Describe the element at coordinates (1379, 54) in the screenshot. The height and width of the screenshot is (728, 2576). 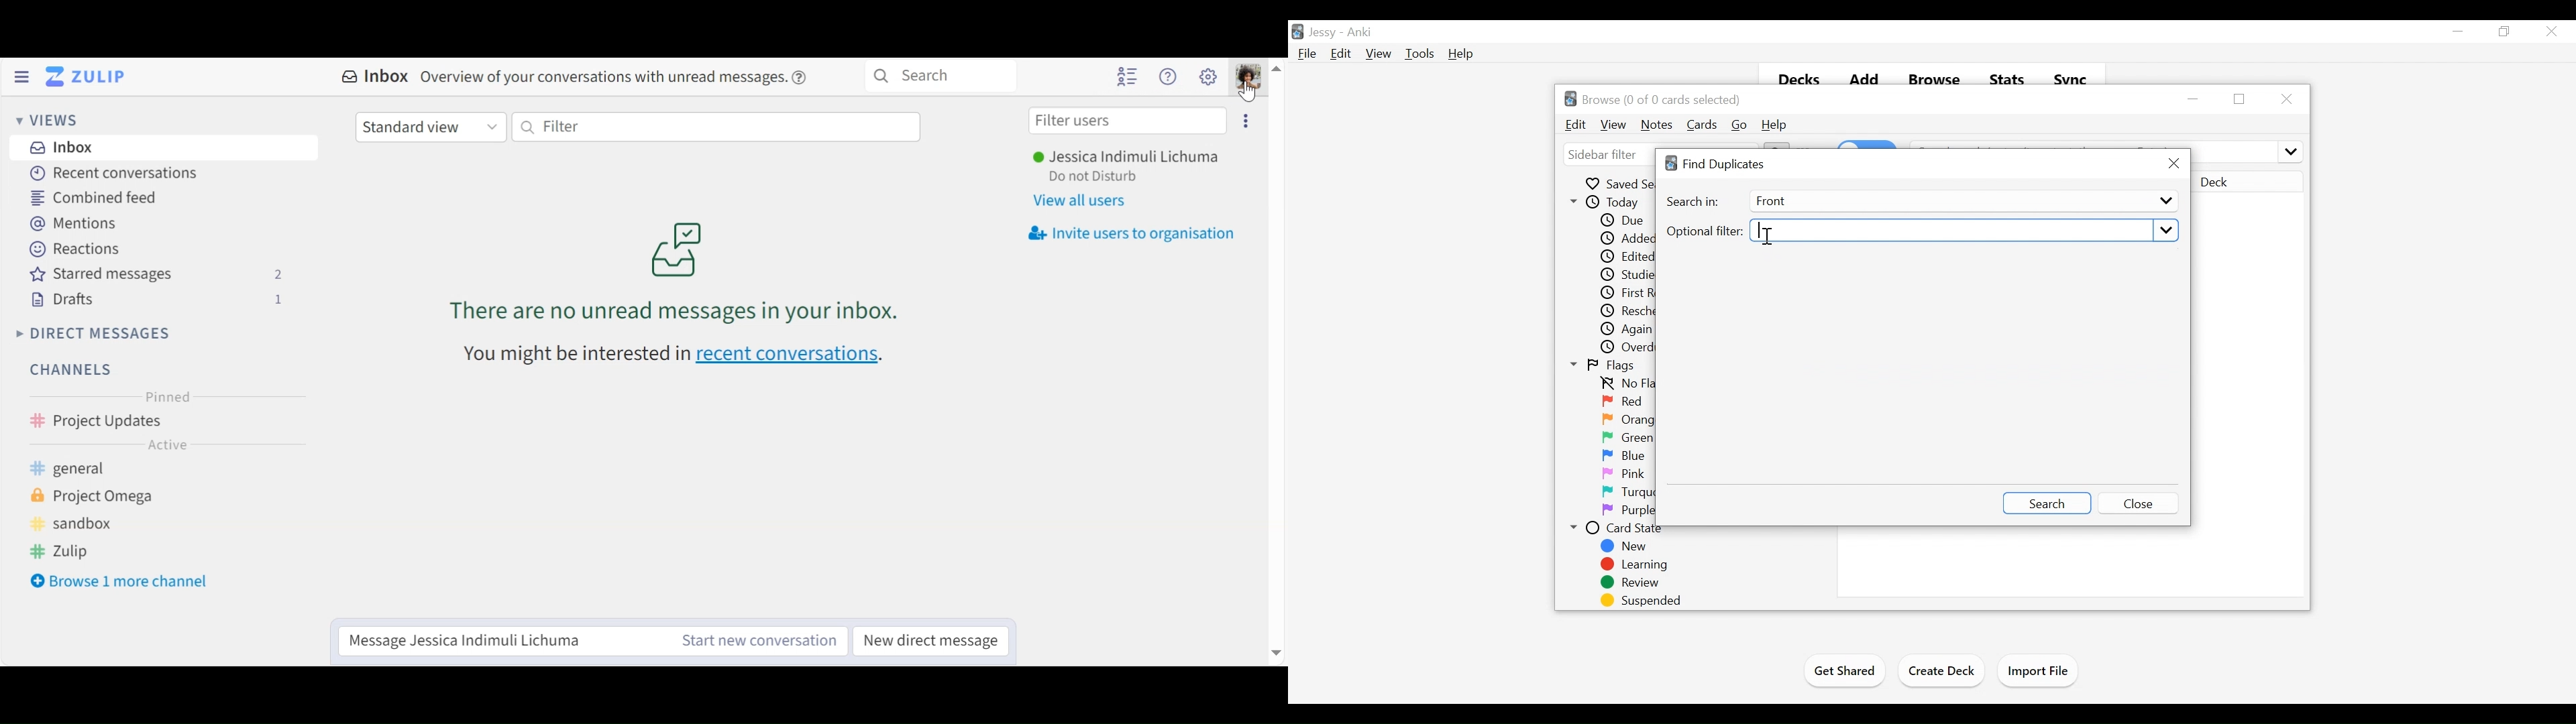
I see `View` at that location.